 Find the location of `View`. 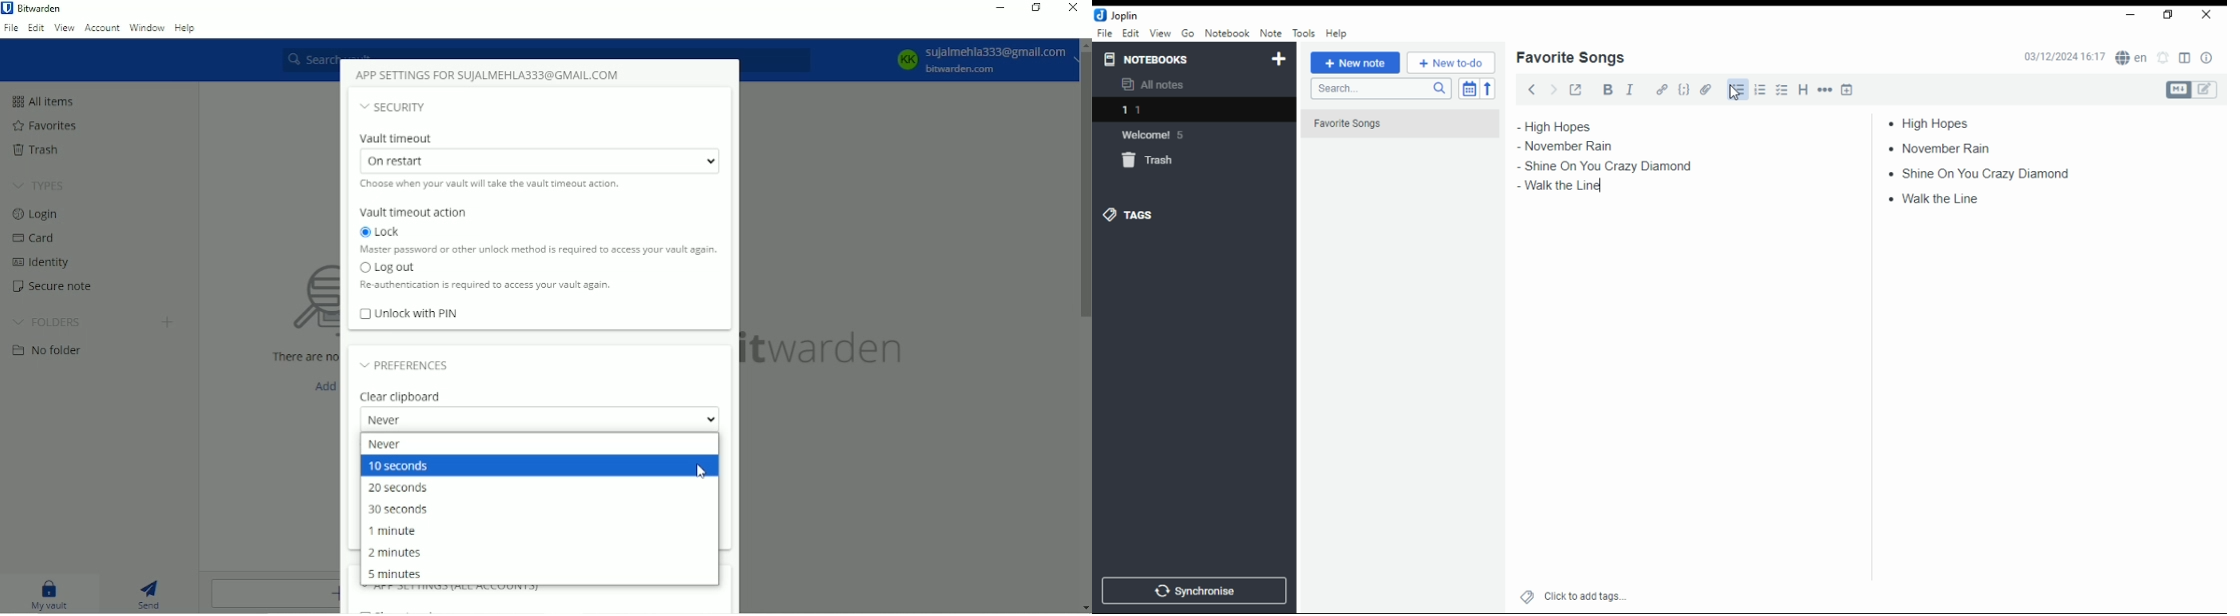

View is located at coordinates (65, 27).